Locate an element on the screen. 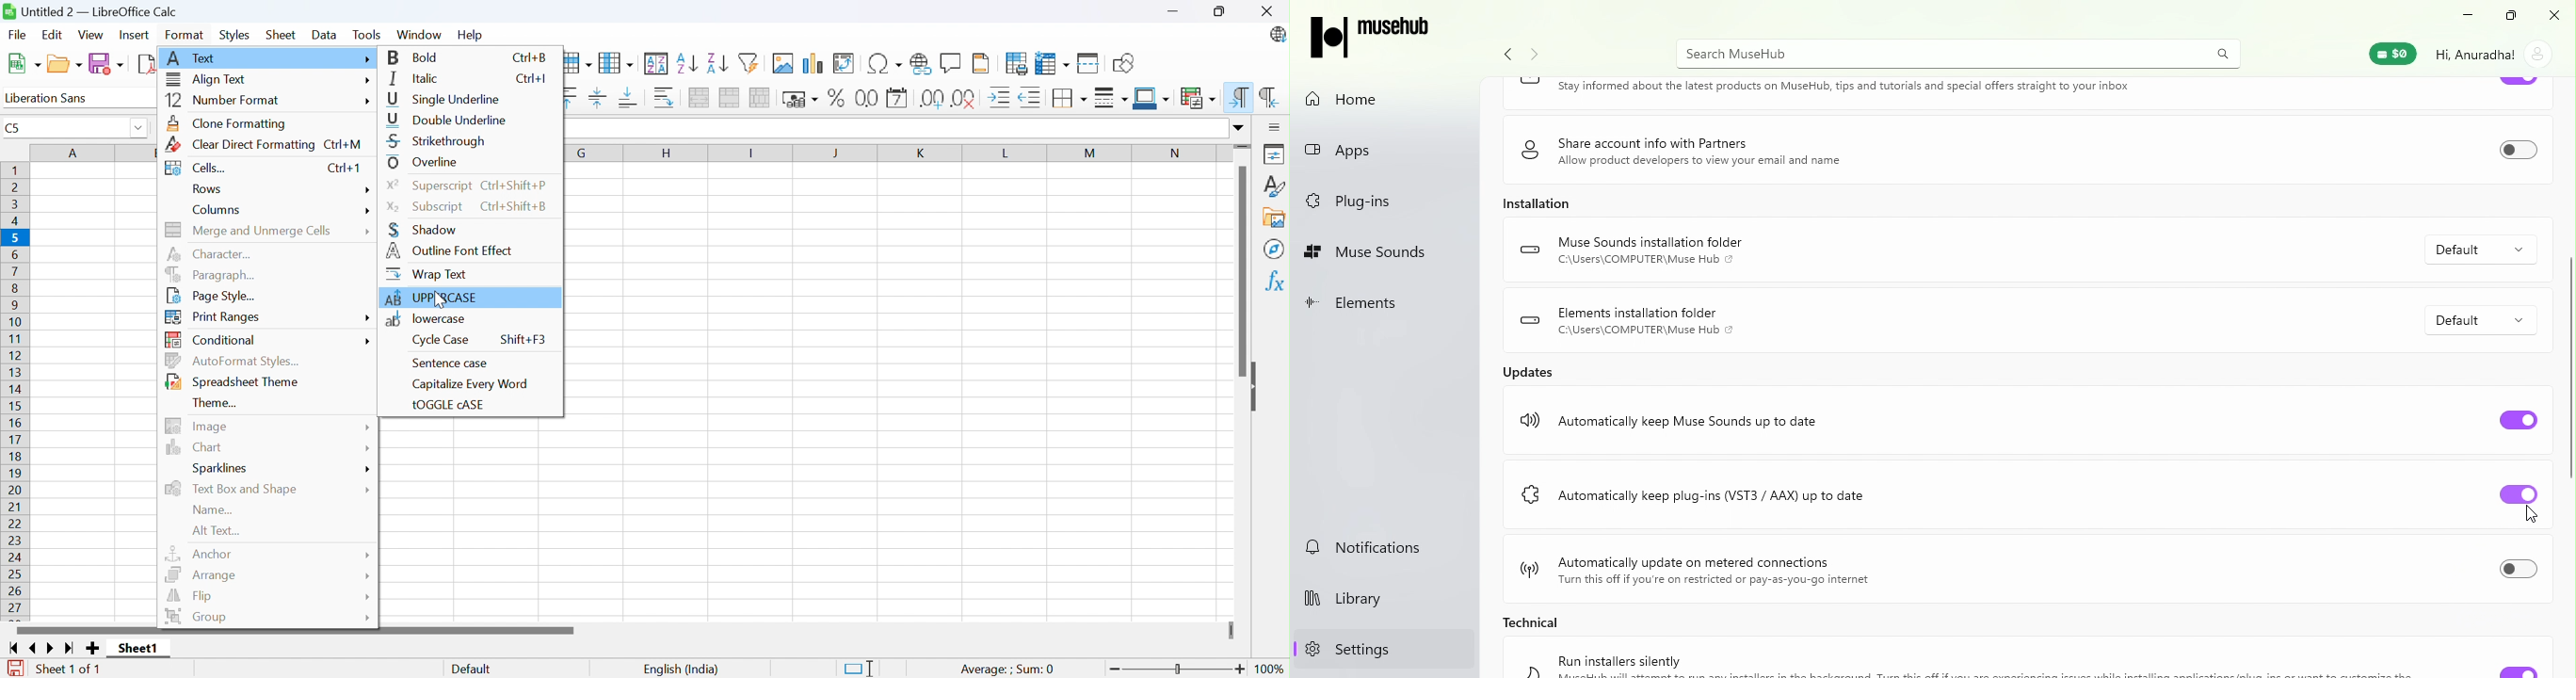 The height and width of the screenshot is (700, 2576). Keep in touch Stay informed about the latest products on MuseHub, tips and tutorials and special offers straight to your inbox is located at coordinates (1847, 88).